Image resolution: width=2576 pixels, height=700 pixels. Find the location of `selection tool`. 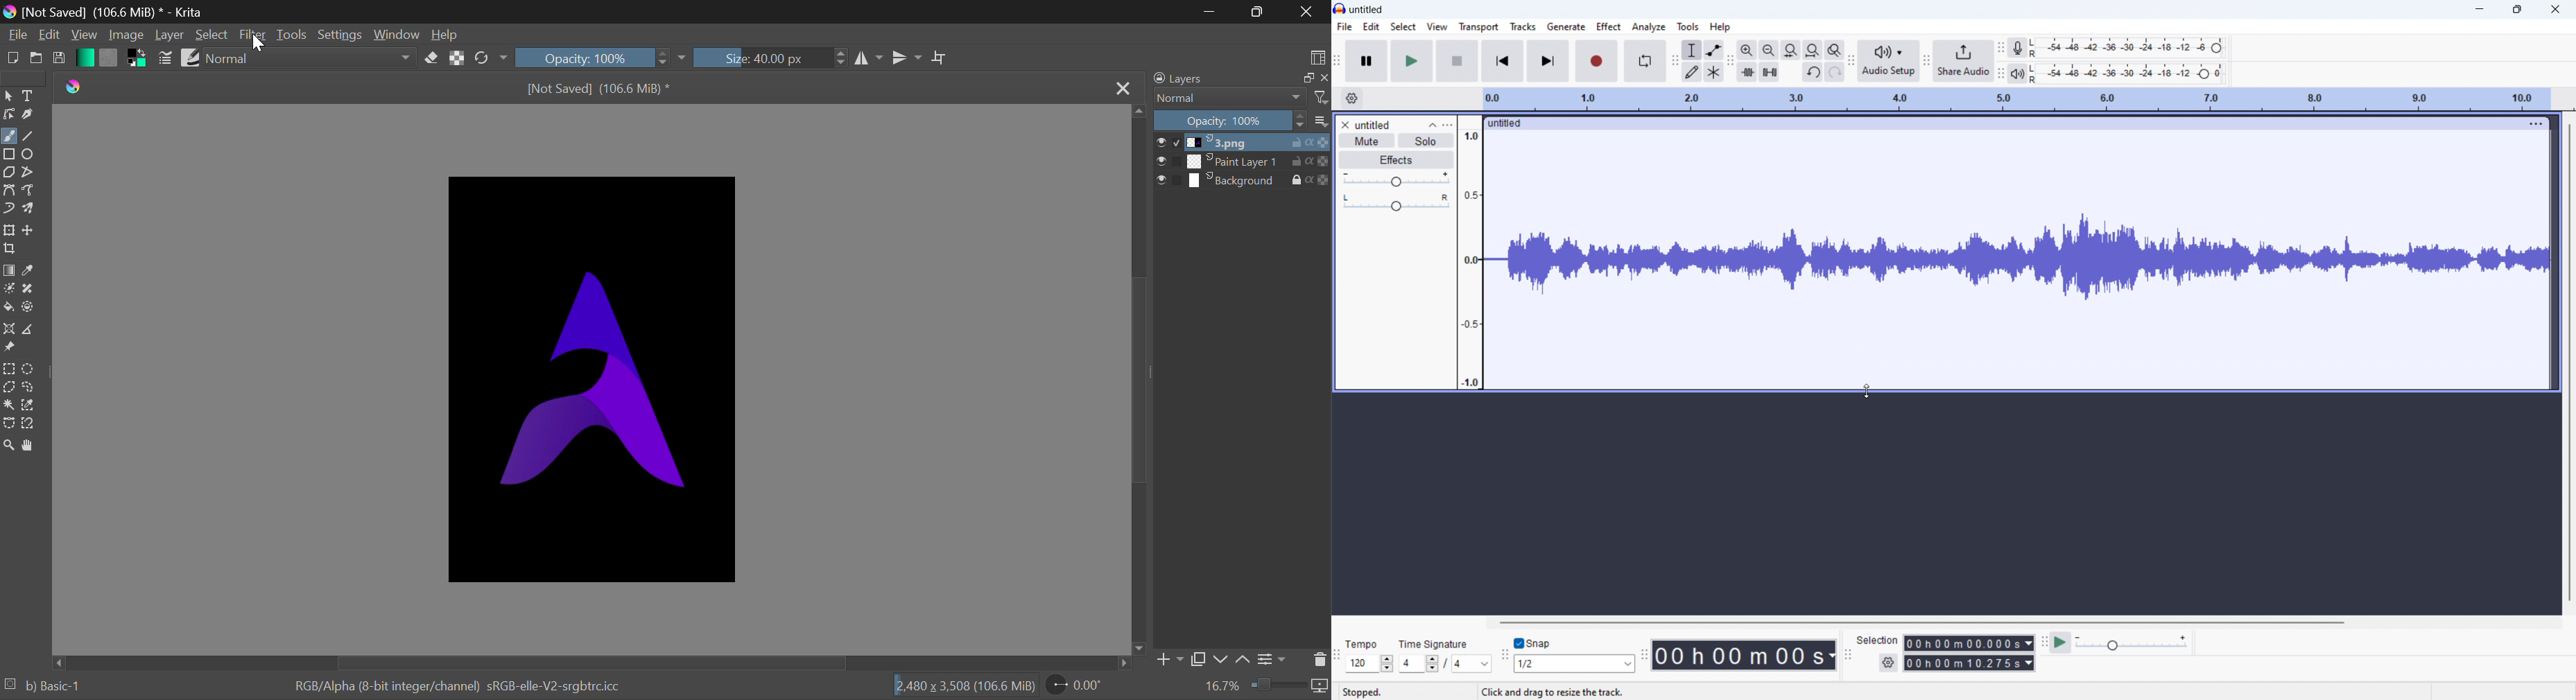

selection tool is located at coordinates (1693, 50).